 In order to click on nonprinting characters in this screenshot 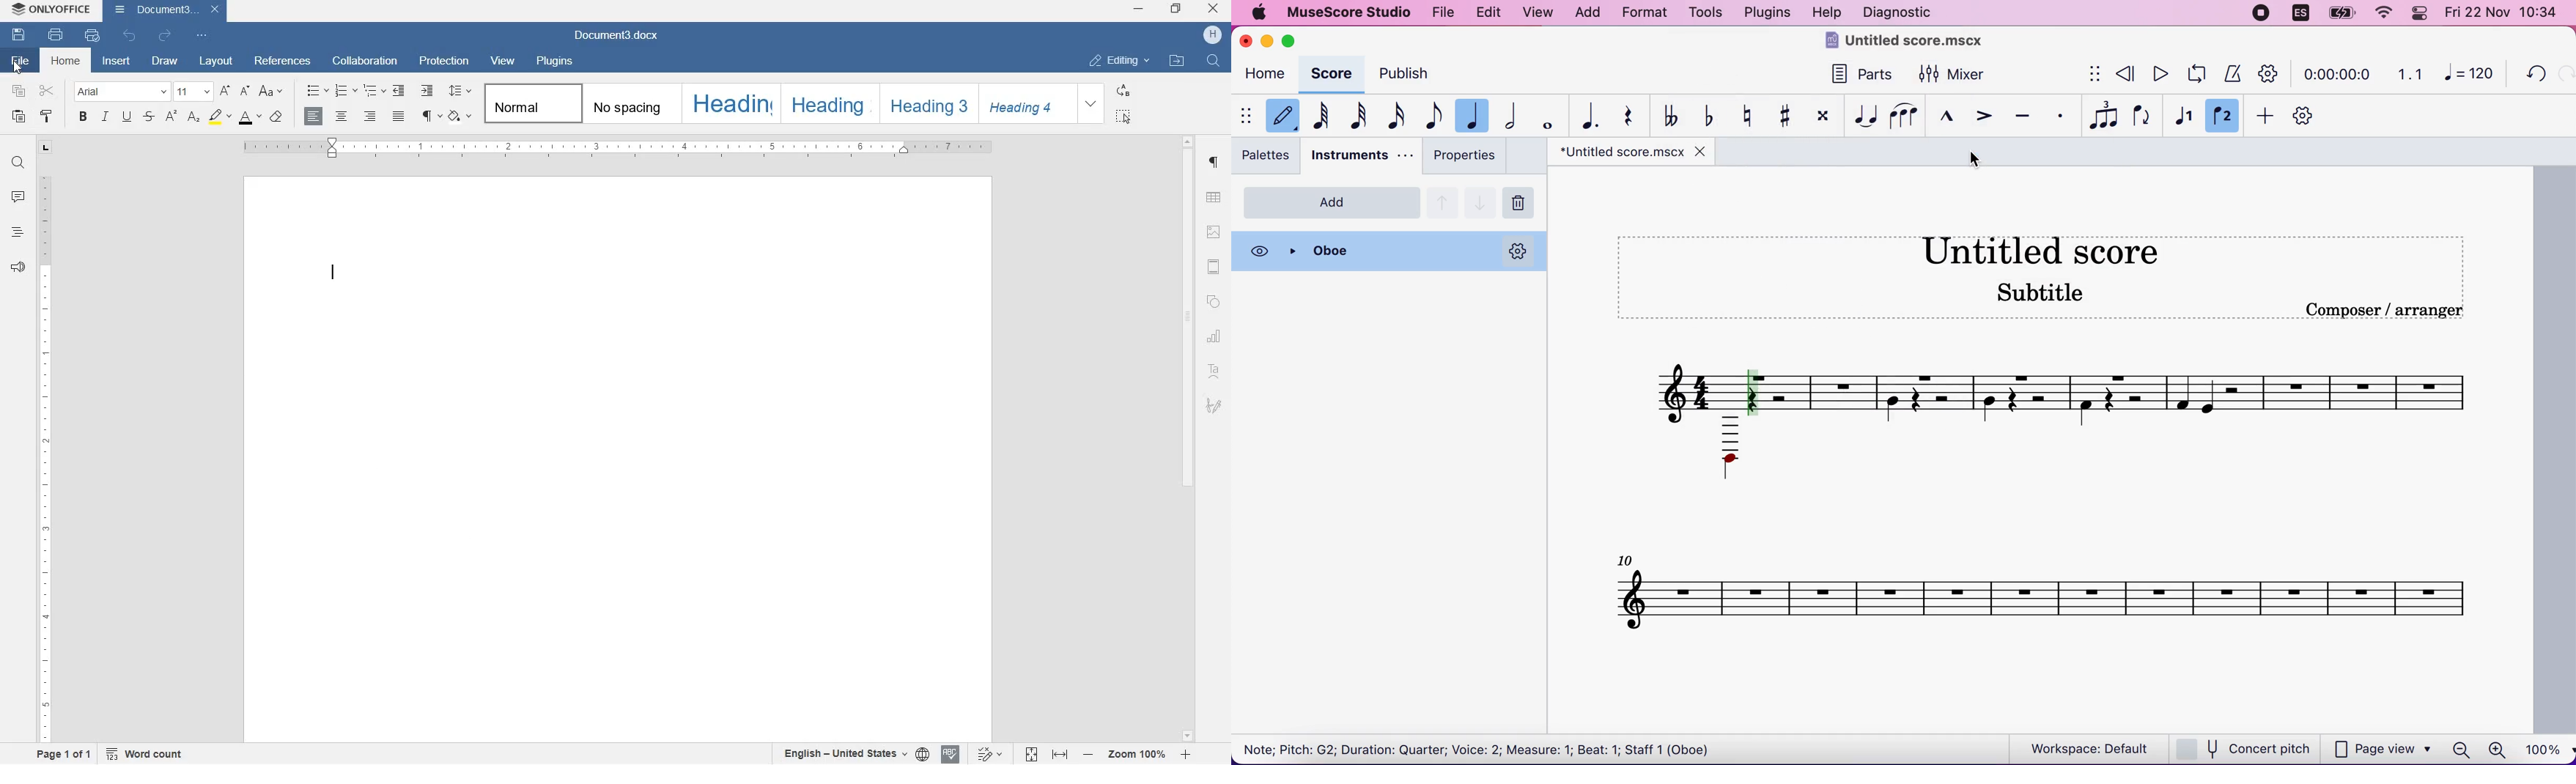, I will do `click(431, 117)`.